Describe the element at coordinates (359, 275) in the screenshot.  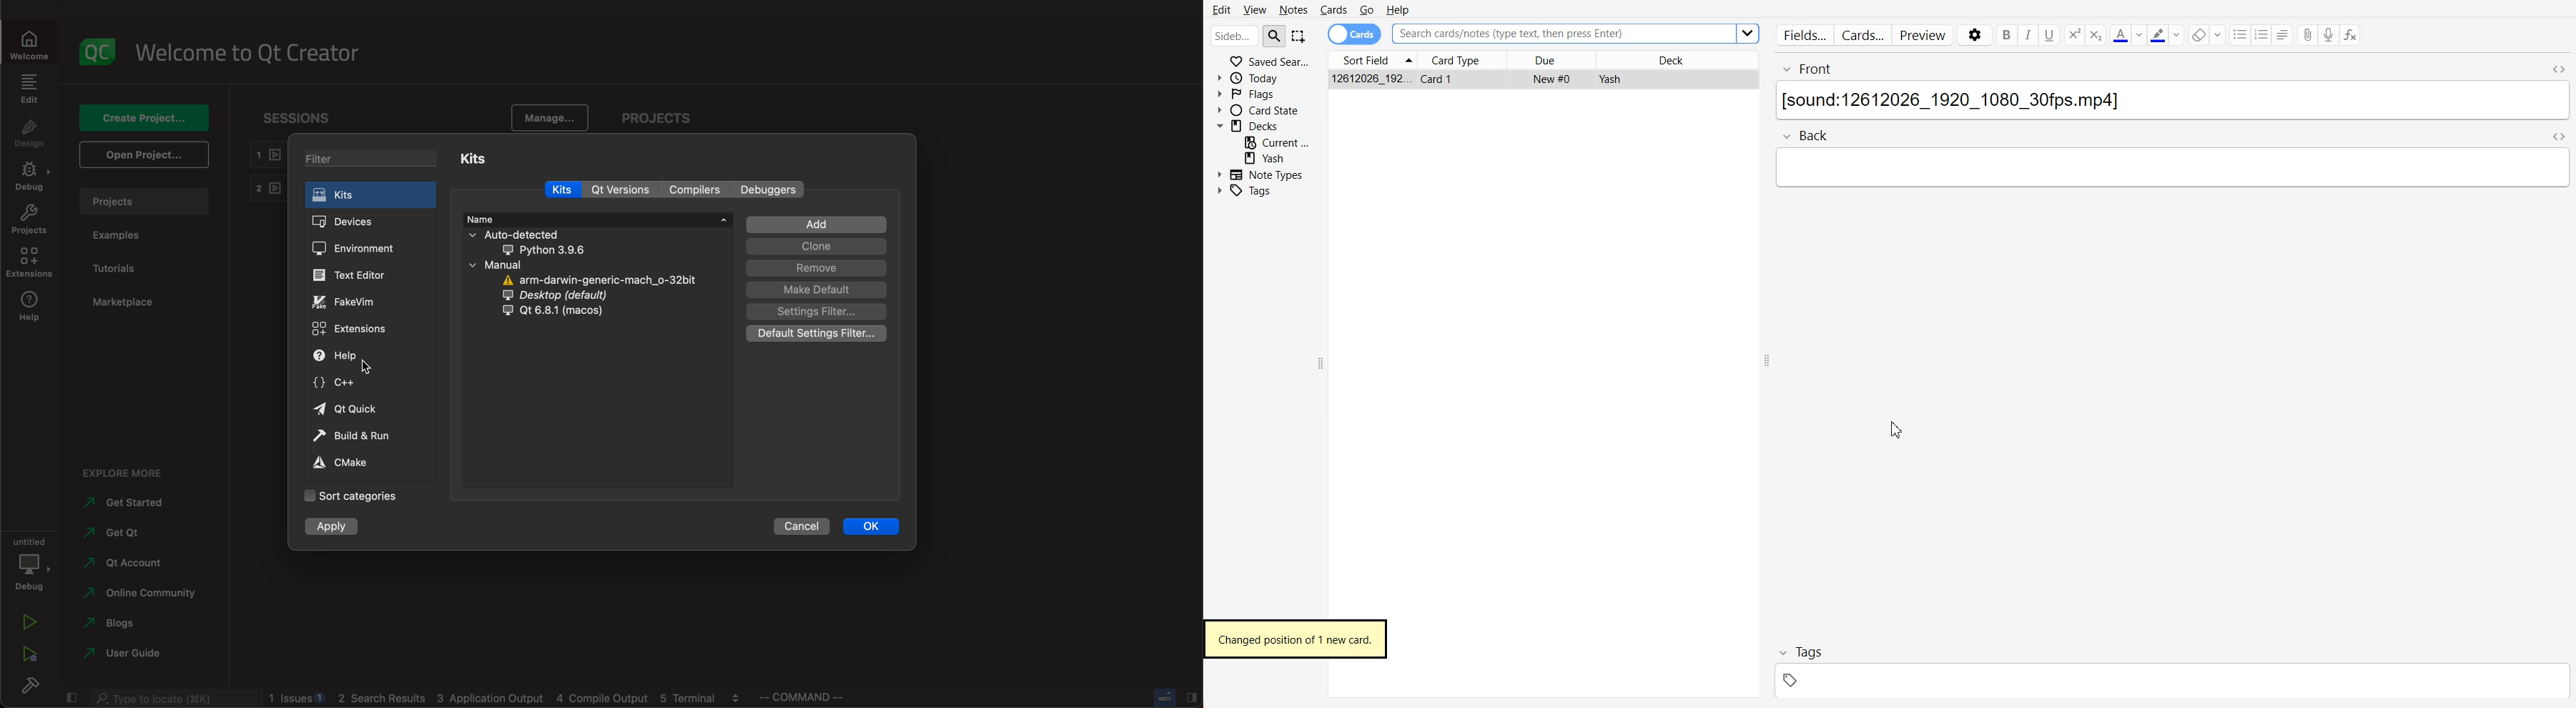
I see `text` at that location.